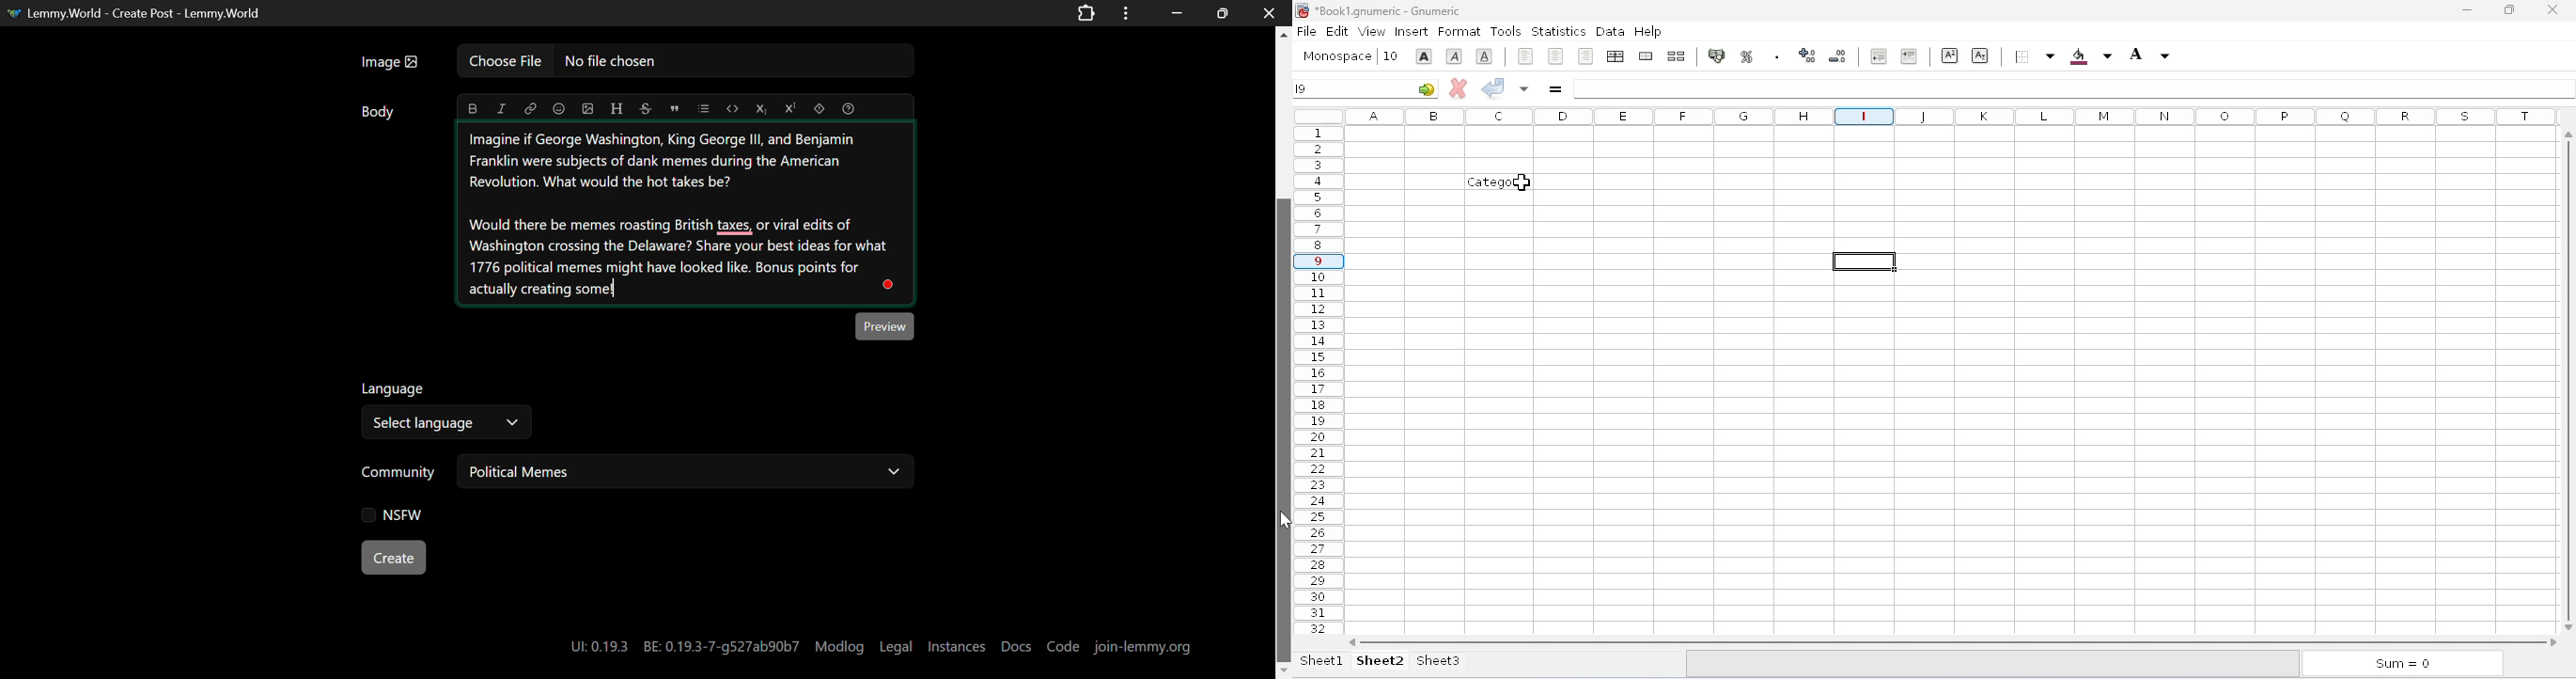 This screenshot has height=700, width=2576. What do you see at coordinates (1955, 642) in the screenshot?
I see `horizontal scroll bar` at bounding box center [1955, 642].